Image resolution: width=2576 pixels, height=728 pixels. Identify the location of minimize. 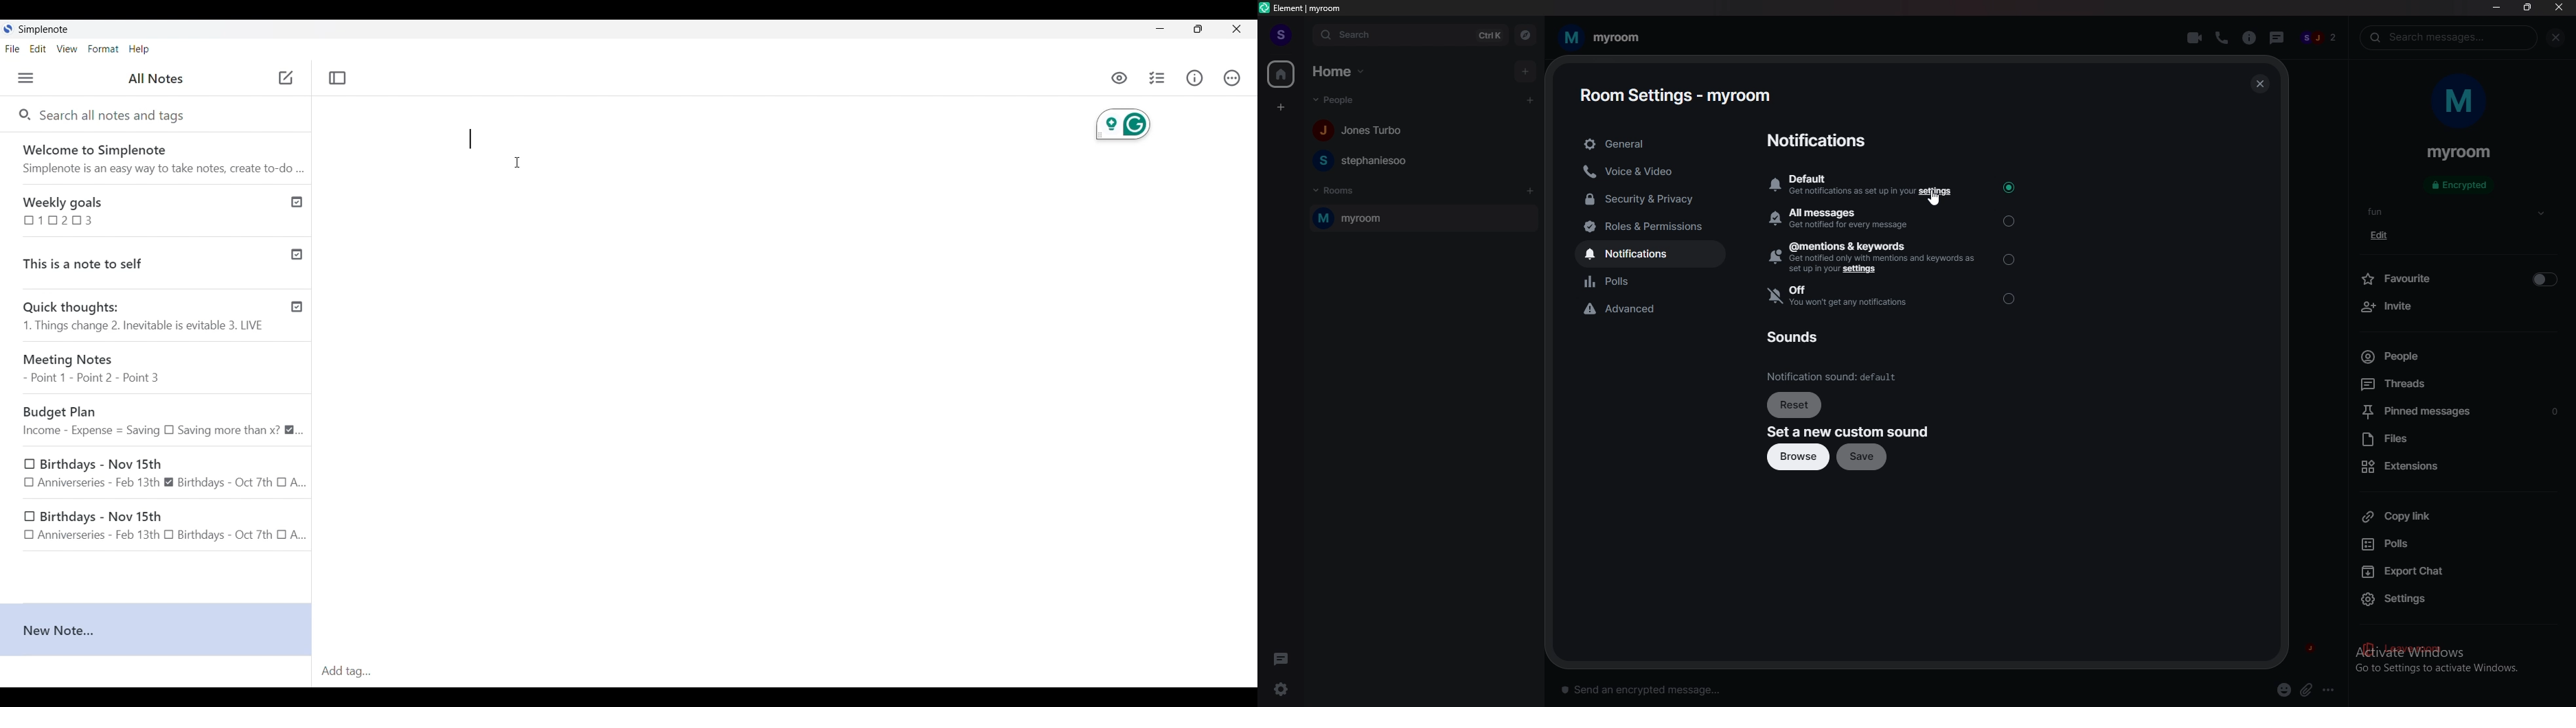
(2496, 7).